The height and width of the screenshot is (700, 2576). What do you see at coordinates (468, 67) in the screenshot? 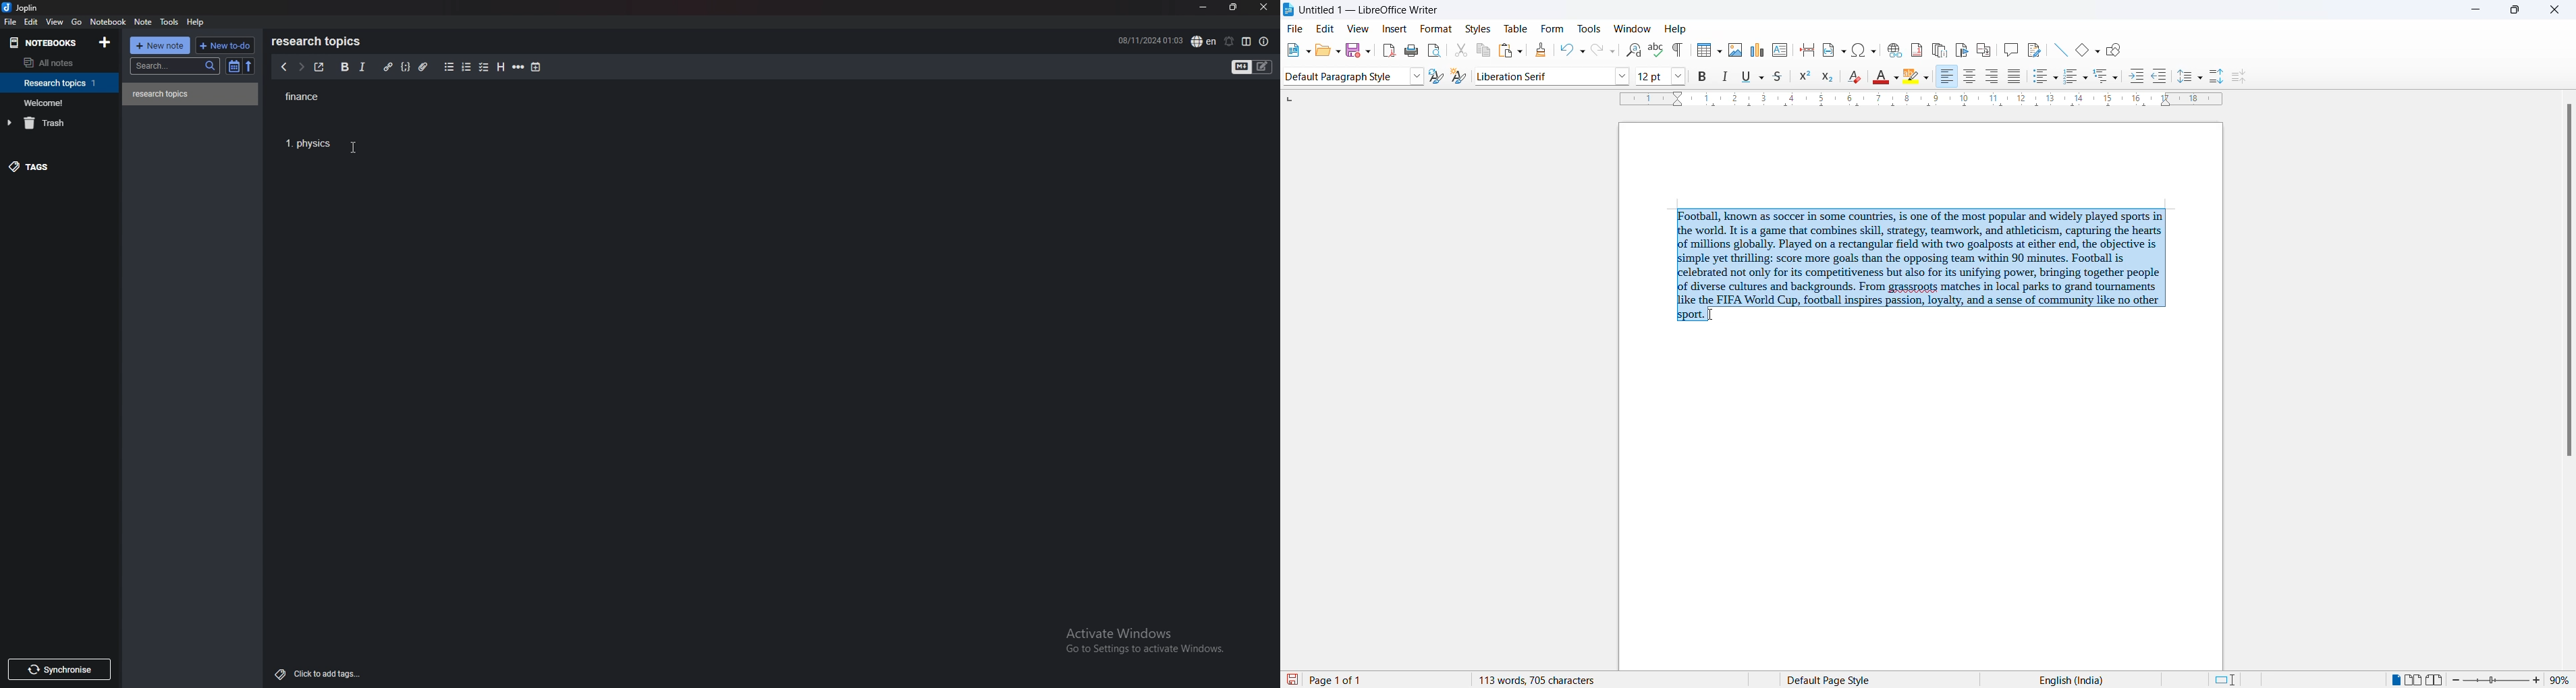
I see `numbered list` at bounding box center [468, 67].